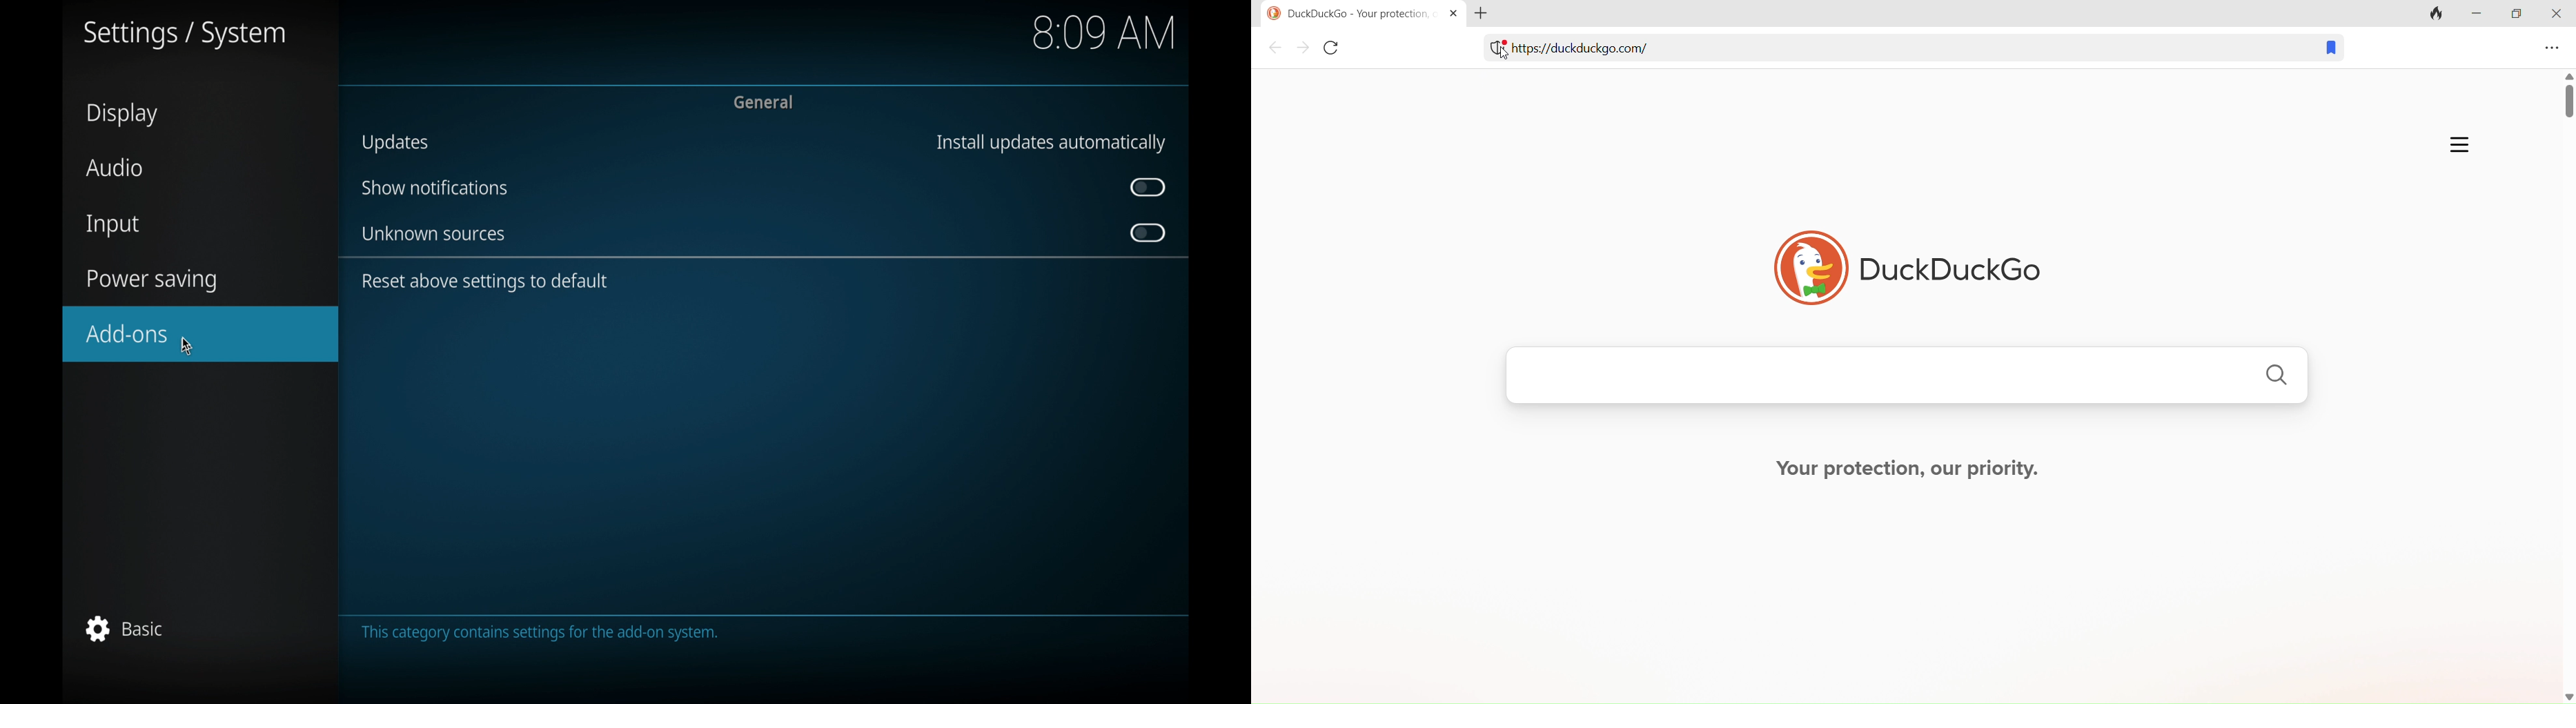  Describe the element at coordinates (1451, 12) in the screenshot. I see `close tab` at that location.